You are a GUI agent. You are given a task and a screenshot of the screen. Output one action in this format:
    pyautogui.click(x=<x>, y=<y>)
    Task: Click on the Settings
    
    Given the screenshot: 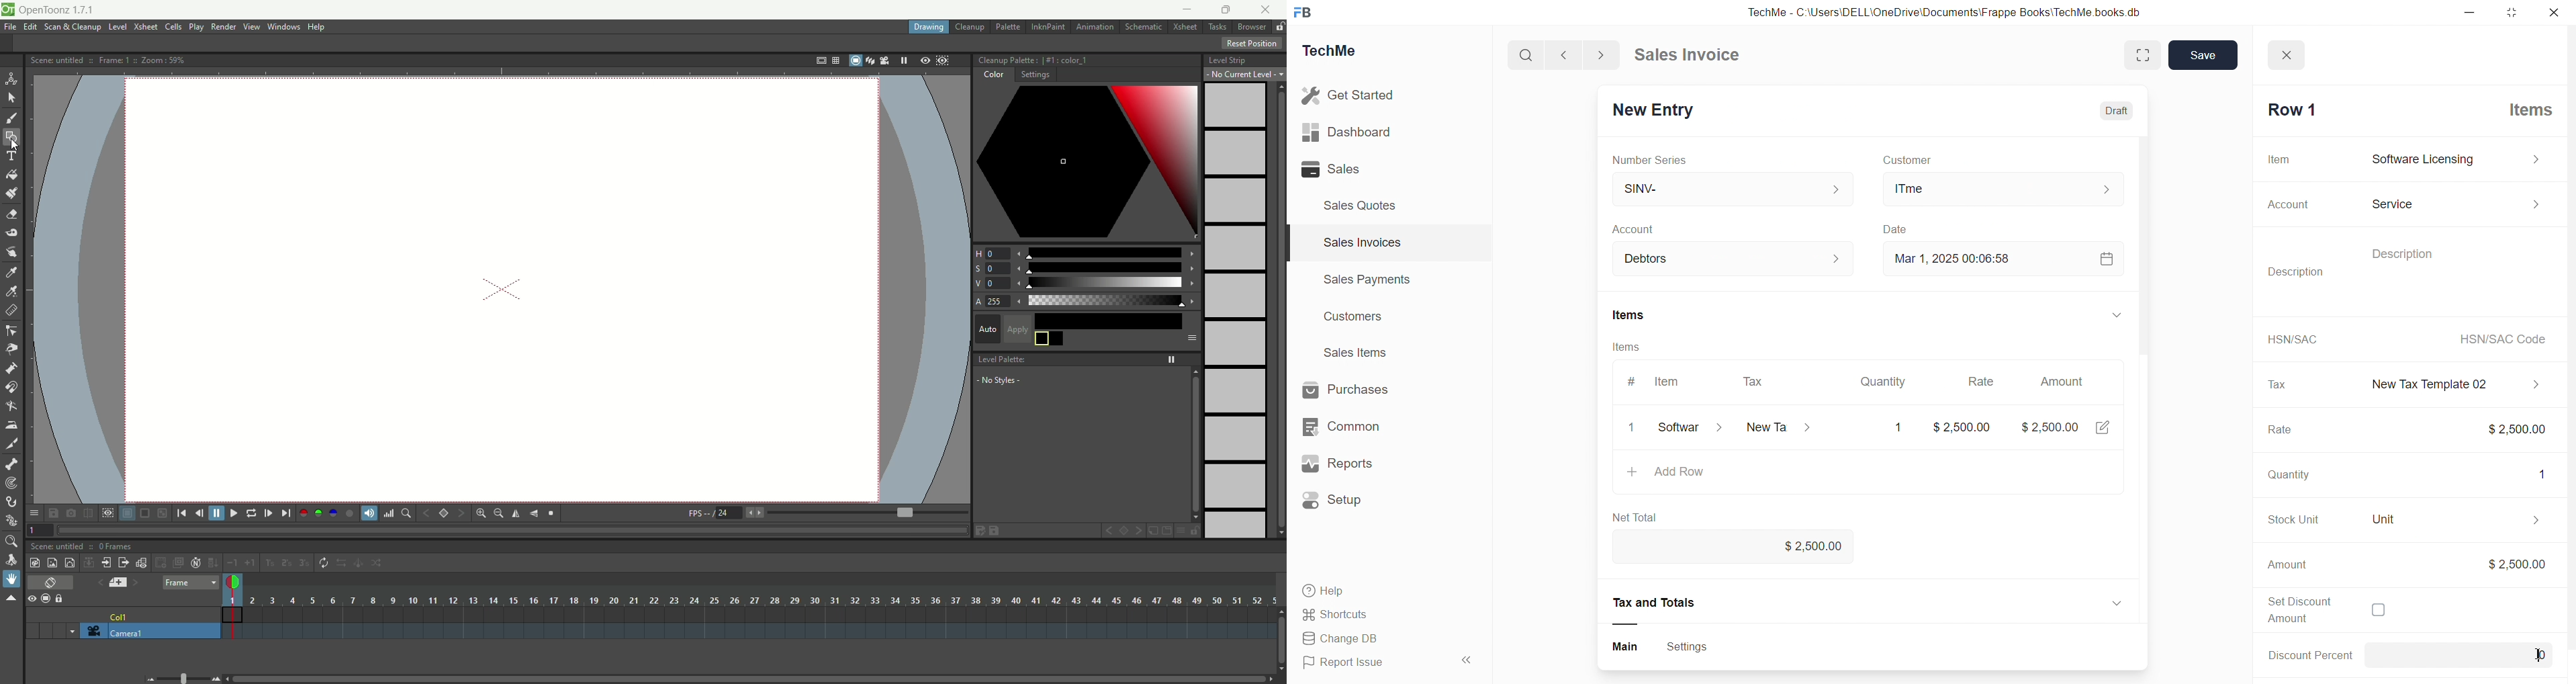 What is the action you would take?
    pyautogui.click(x=1693, y=646)
    